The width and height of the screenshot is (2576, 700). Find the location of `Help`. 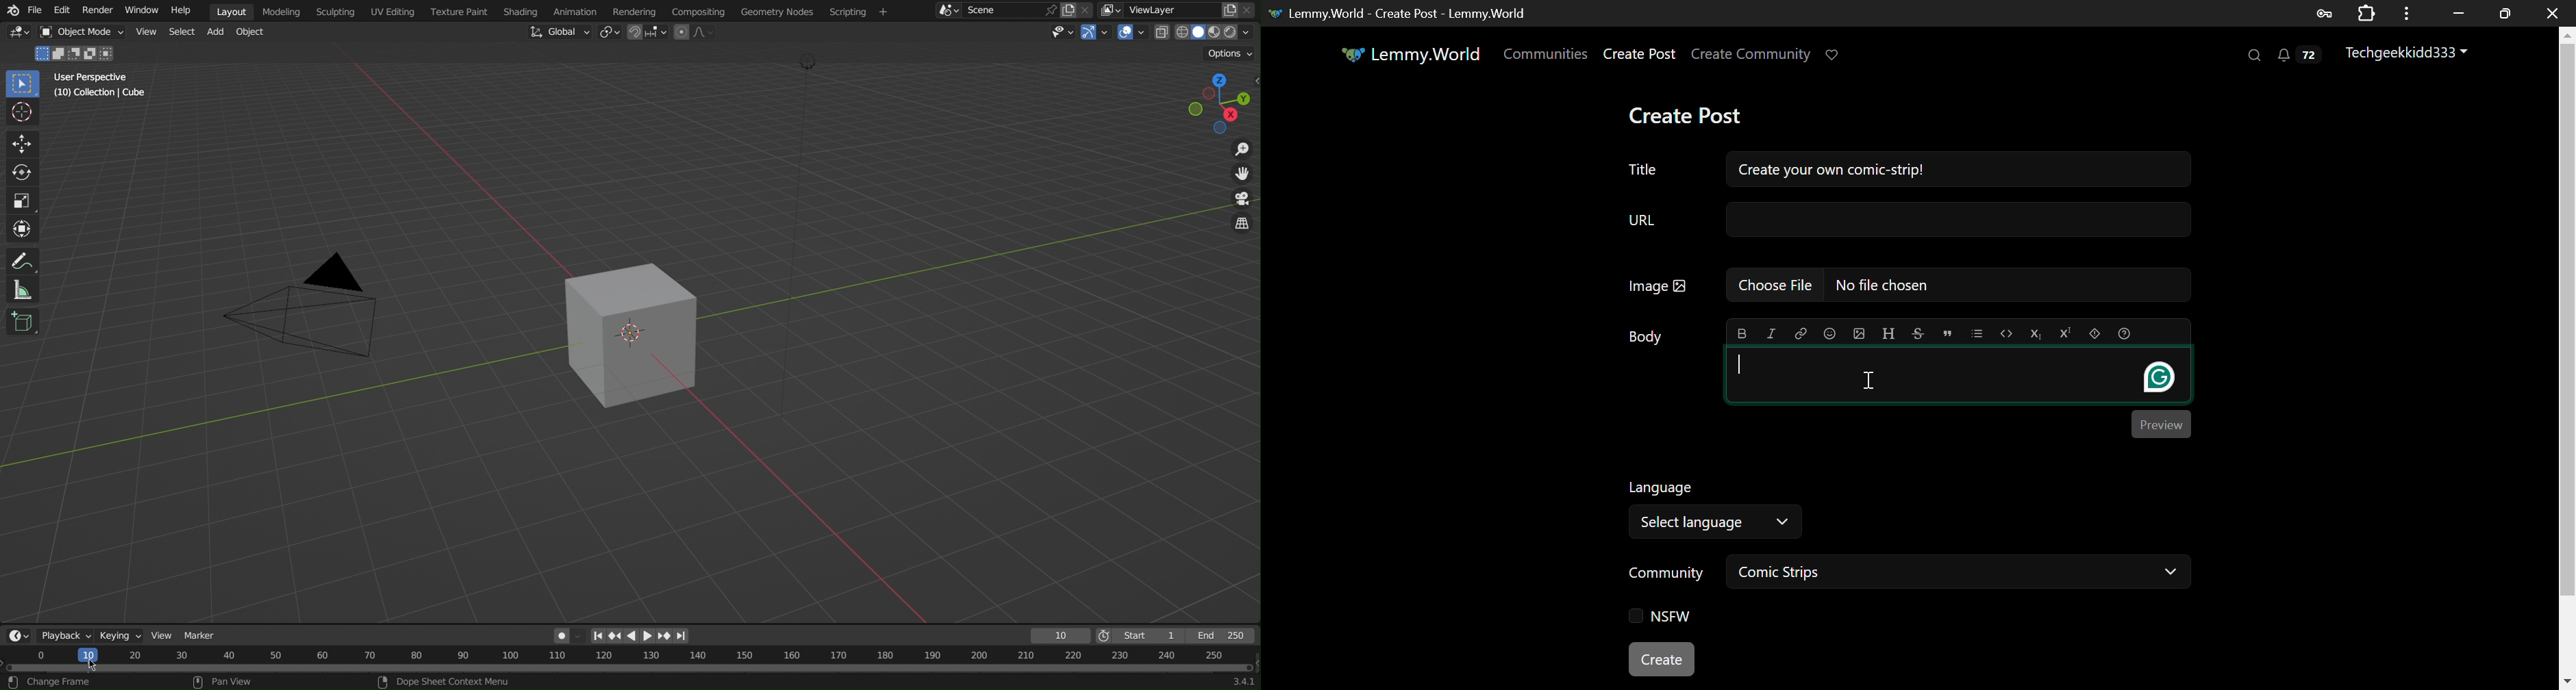

Help is located at coordinates (182, 11).